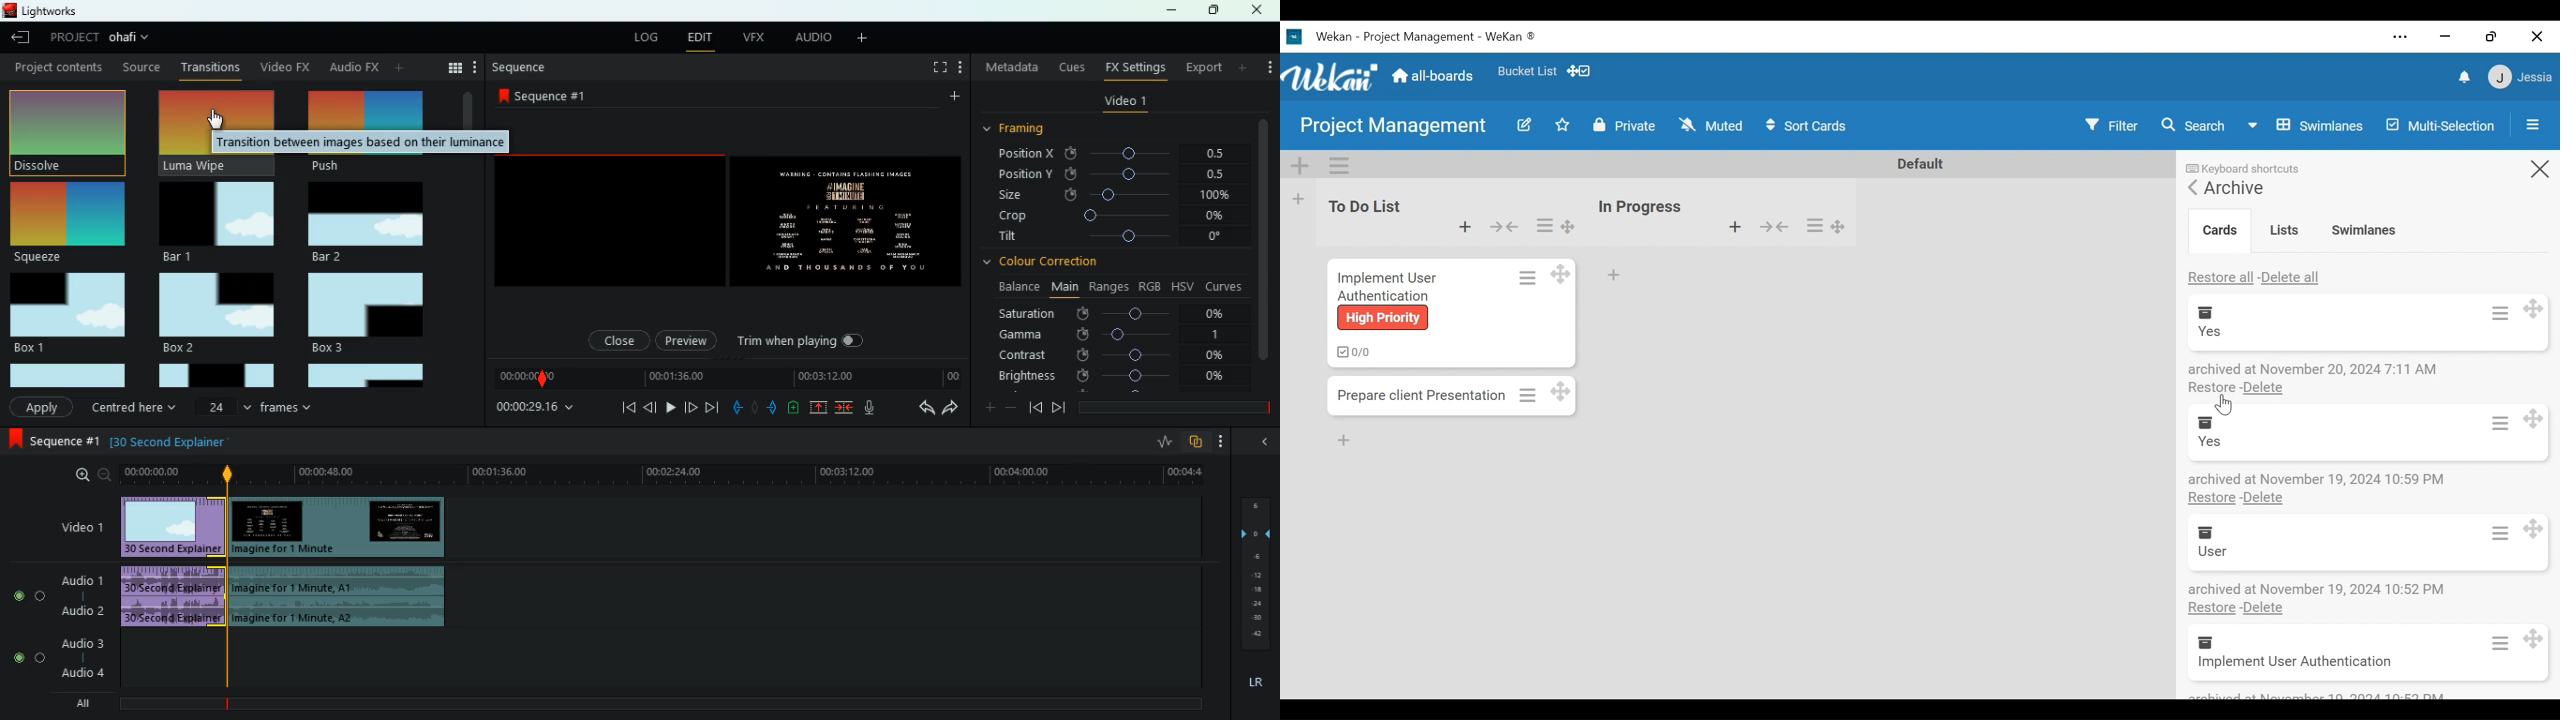  What do you see at coordinates (85, 580) in the screenshot?
I see `audio 1` at bounding box center [85, 580].